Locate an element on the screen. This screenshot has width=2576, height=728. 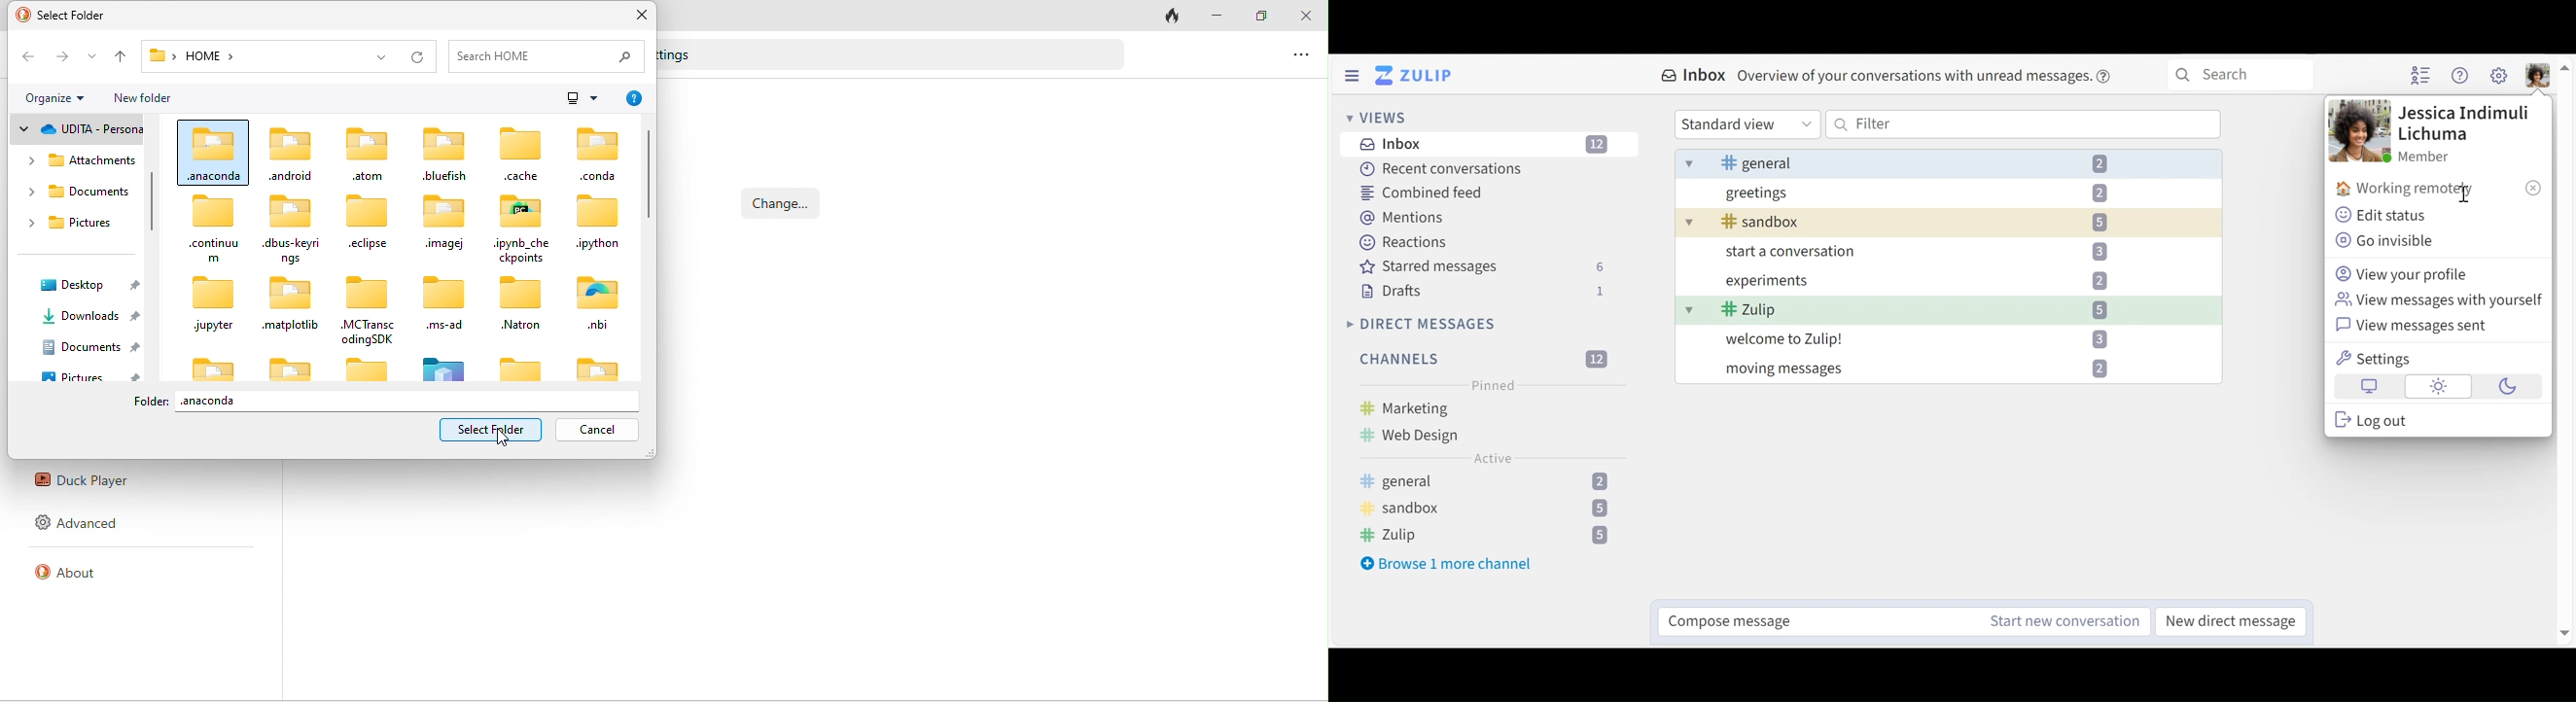
Profile phoo is located at coordinates (2359, 132).